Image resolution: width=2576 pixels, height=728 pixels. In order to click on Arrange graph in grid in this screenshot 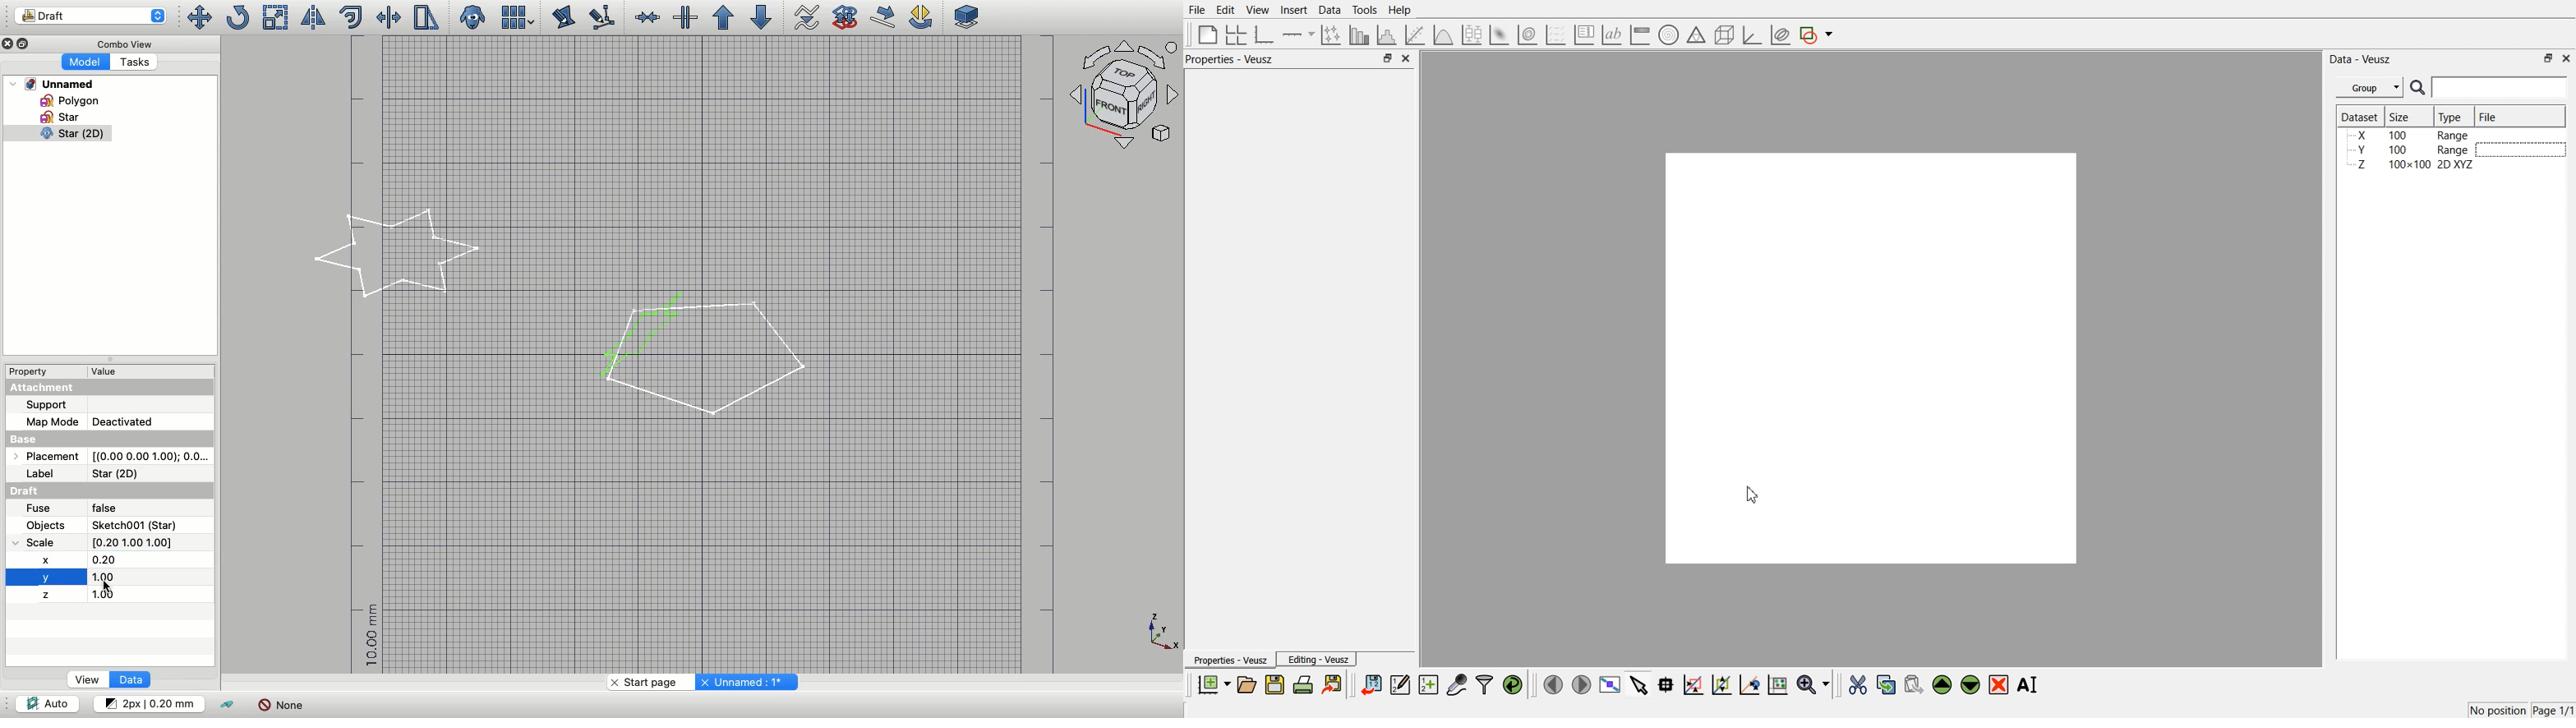, I will do `click(1236, 36)`.